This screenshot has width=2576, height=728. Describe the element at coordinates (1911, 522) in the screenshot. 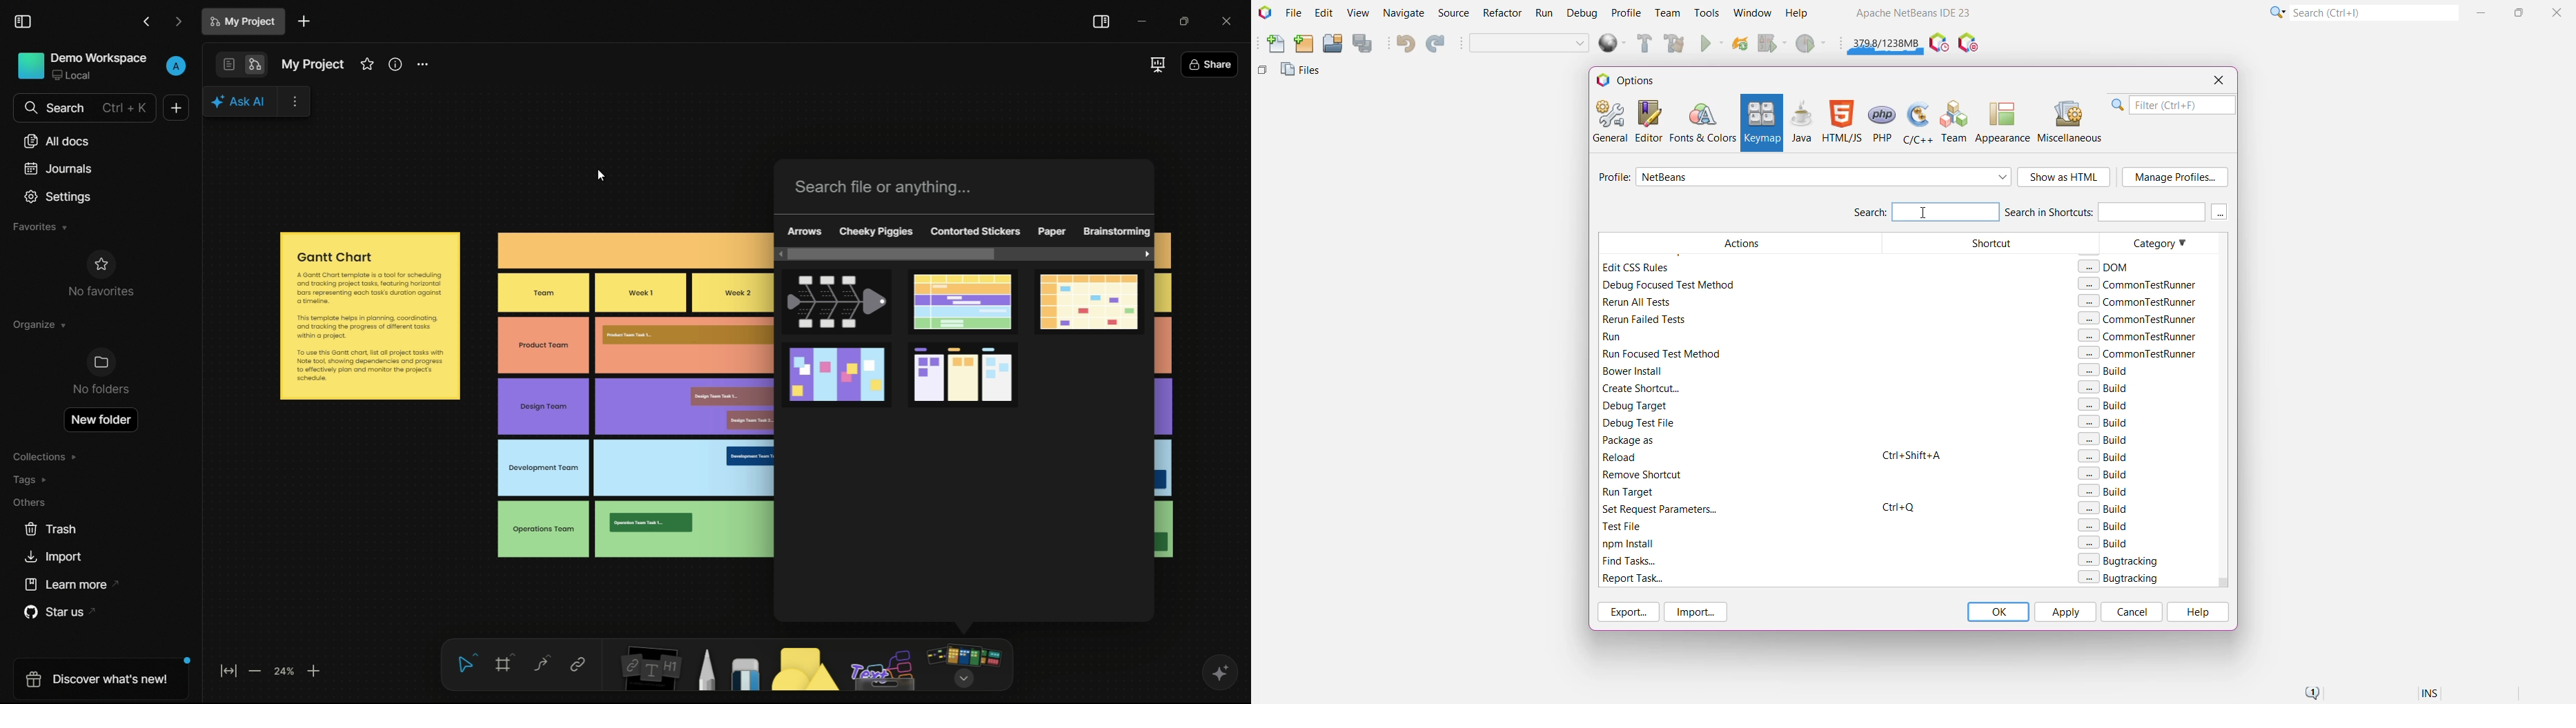

I see `Keyboard Shortcut set for Build Action` at that location.